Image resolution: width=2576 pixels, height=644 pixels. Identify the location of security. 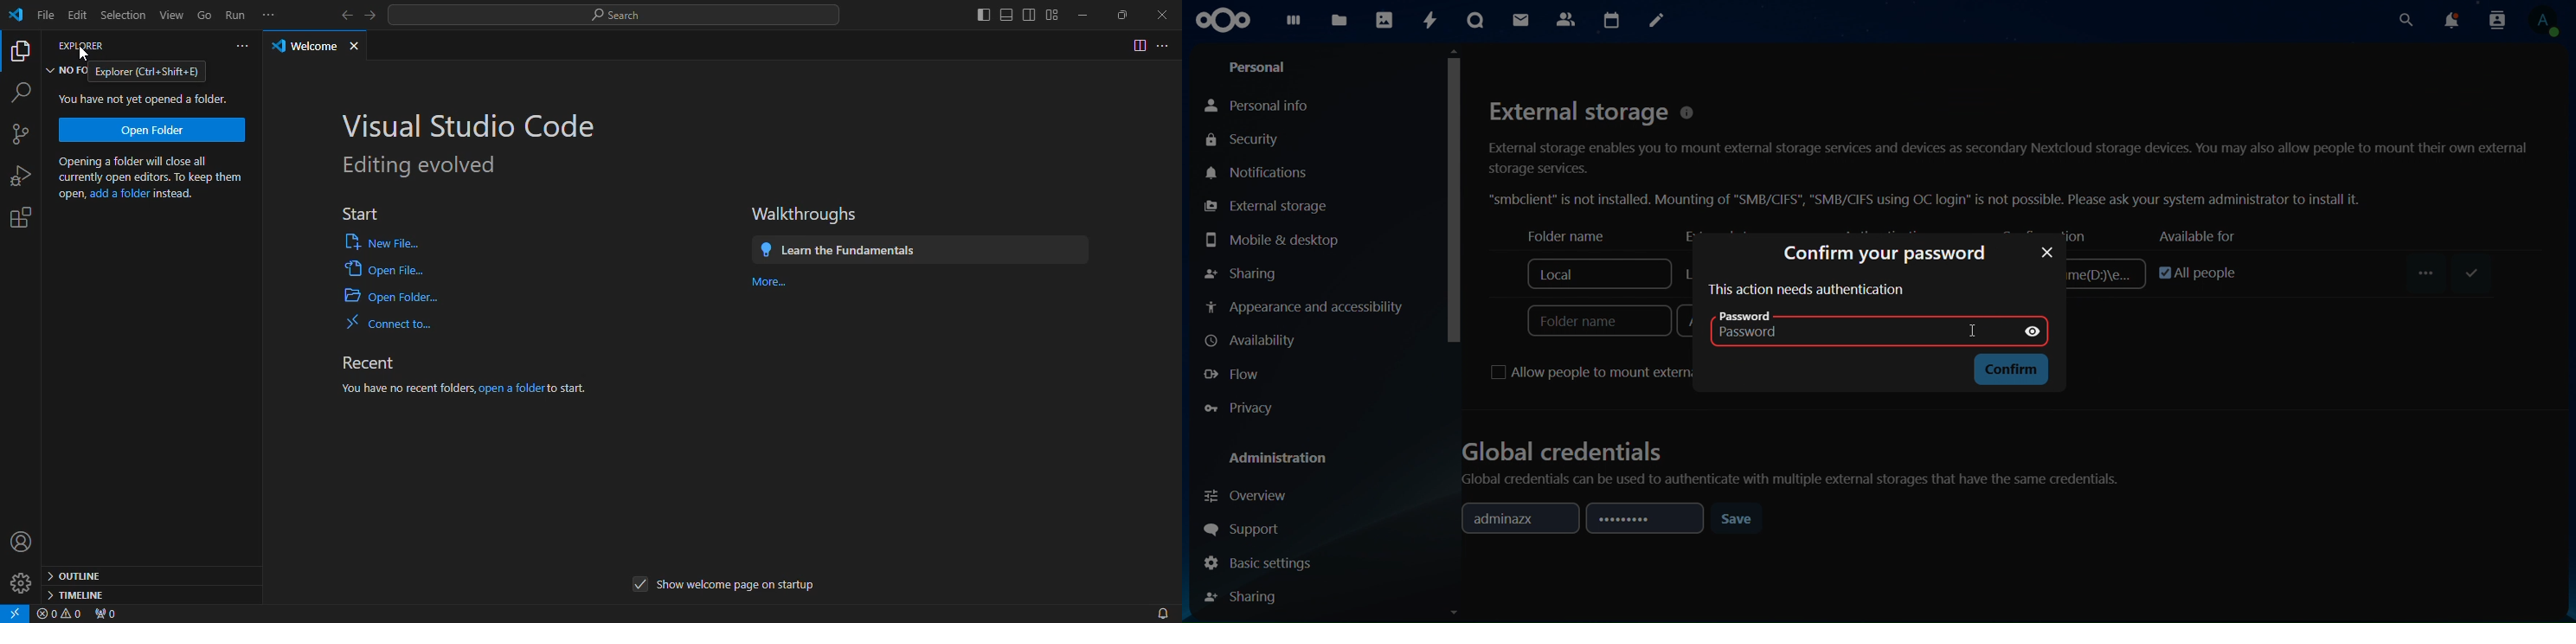
(1255, 139).